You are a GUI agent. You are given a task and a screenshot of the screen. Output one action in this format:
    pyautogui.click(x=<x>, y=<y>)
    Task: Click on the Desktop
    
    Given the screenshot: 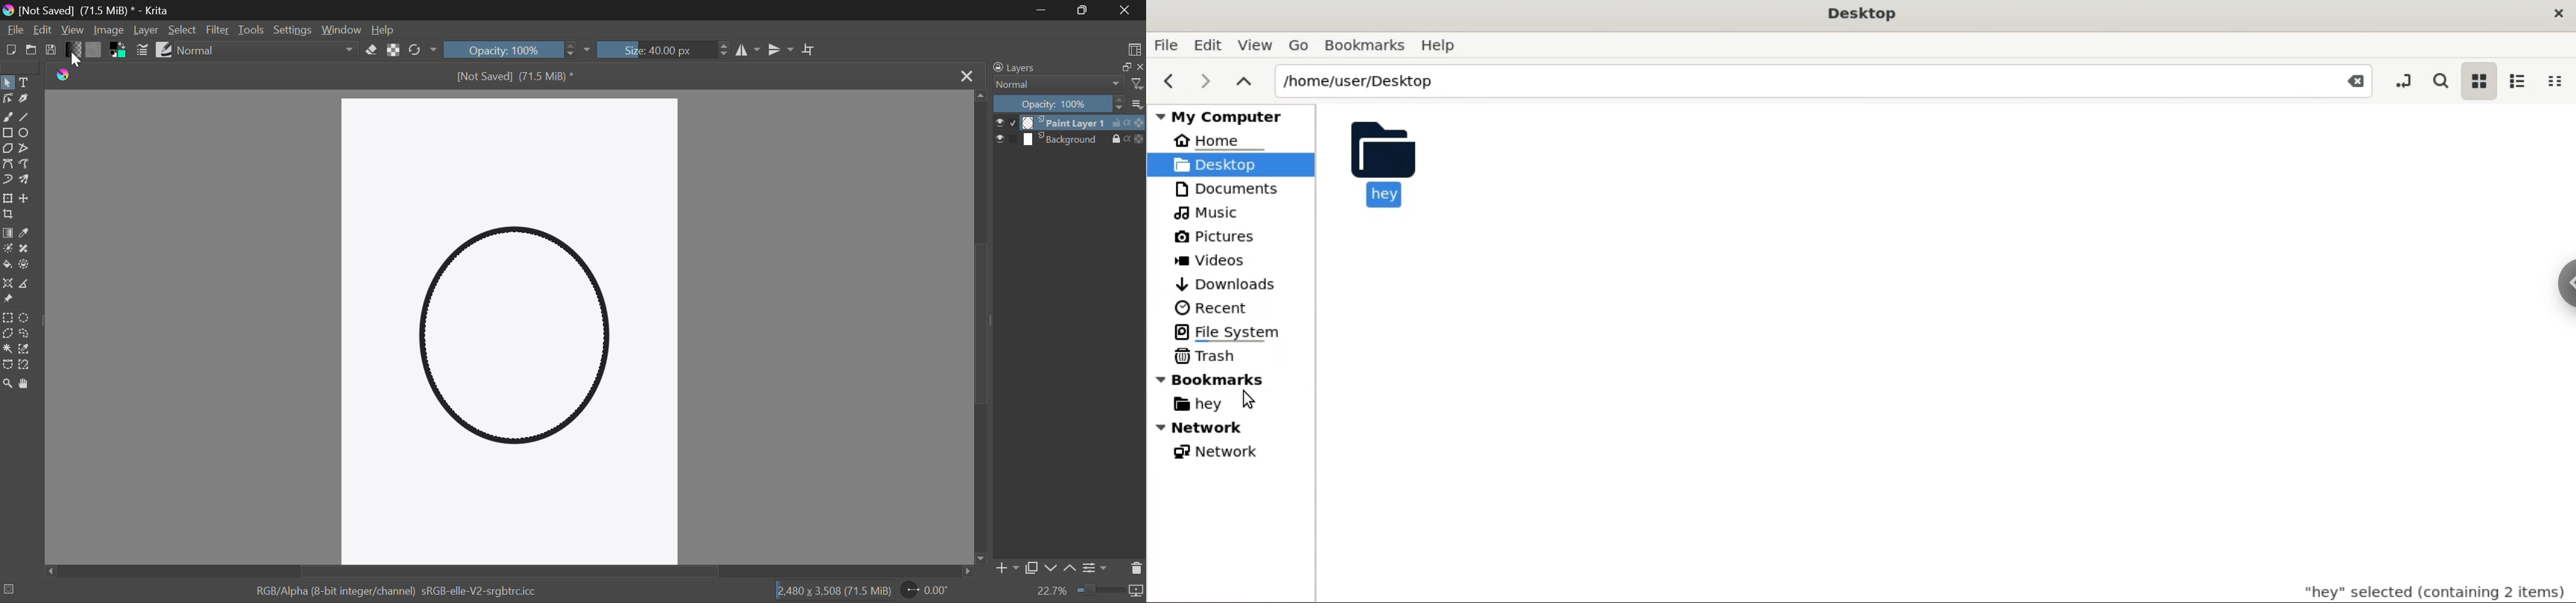 What is the action you would take?
    pyautogui.click(x=1863, y=12)
    